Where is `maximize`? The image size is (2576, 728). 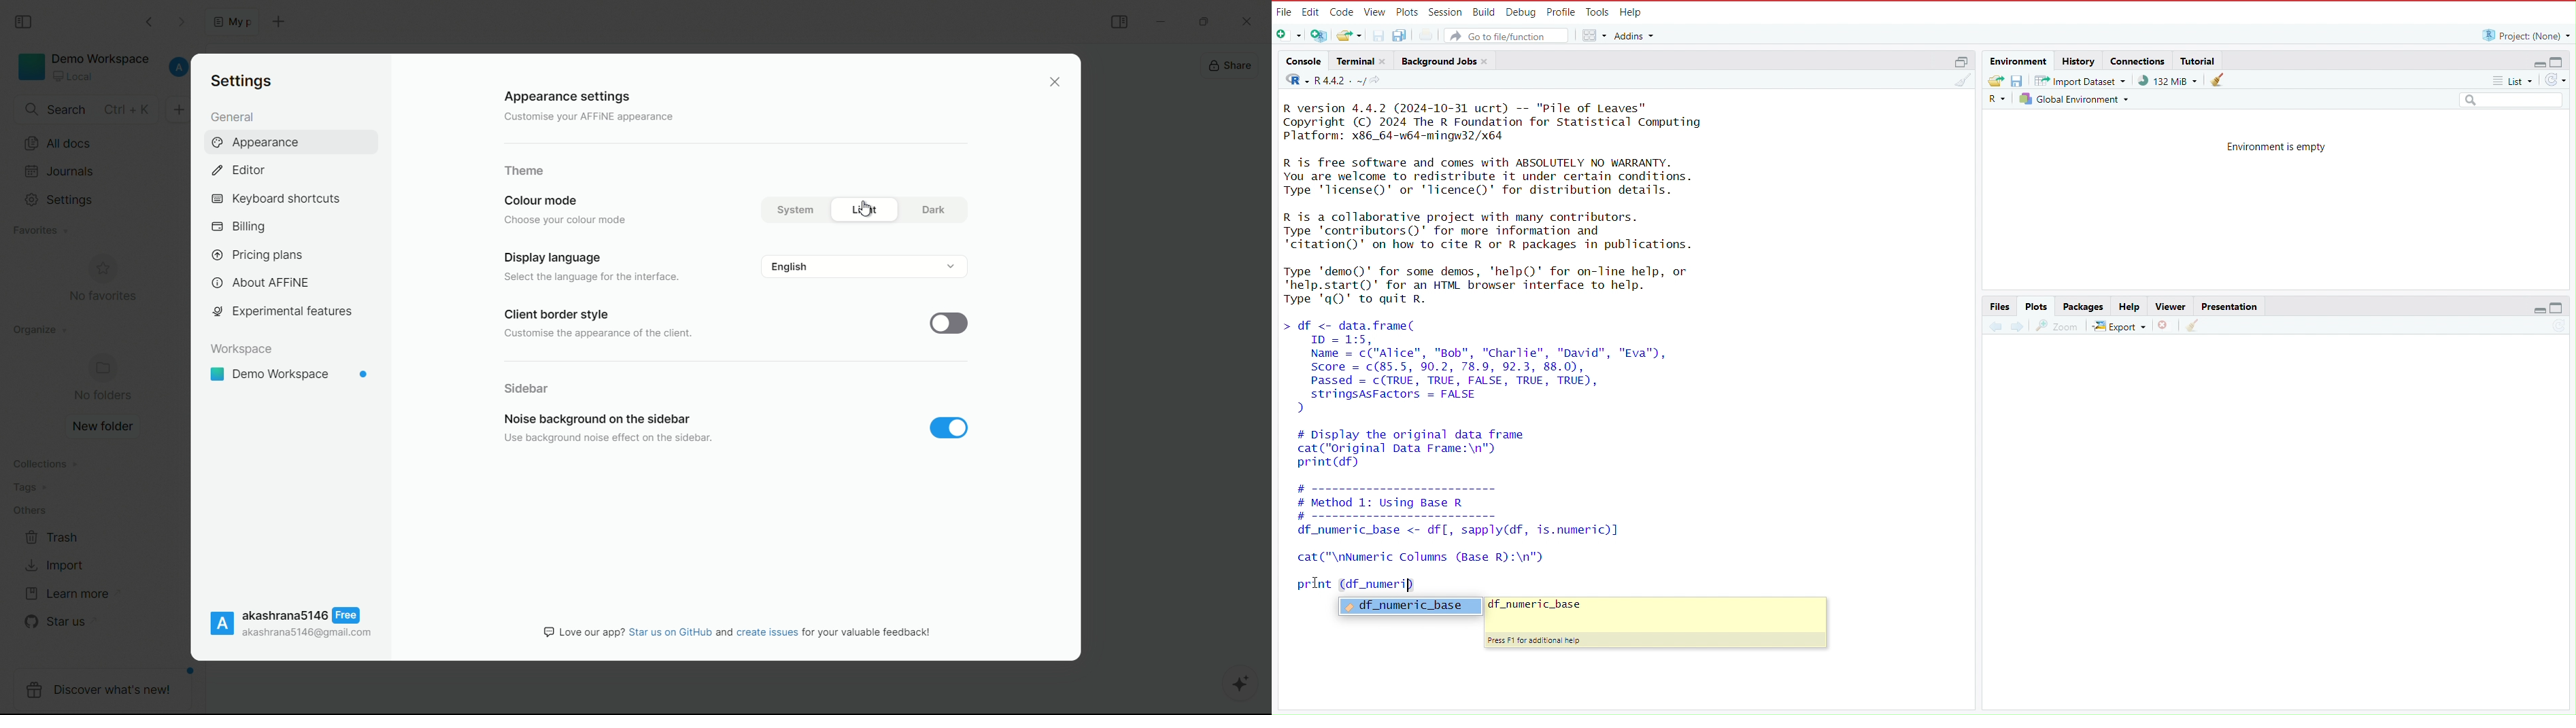 maximize is located at coordinates (2564, 308).